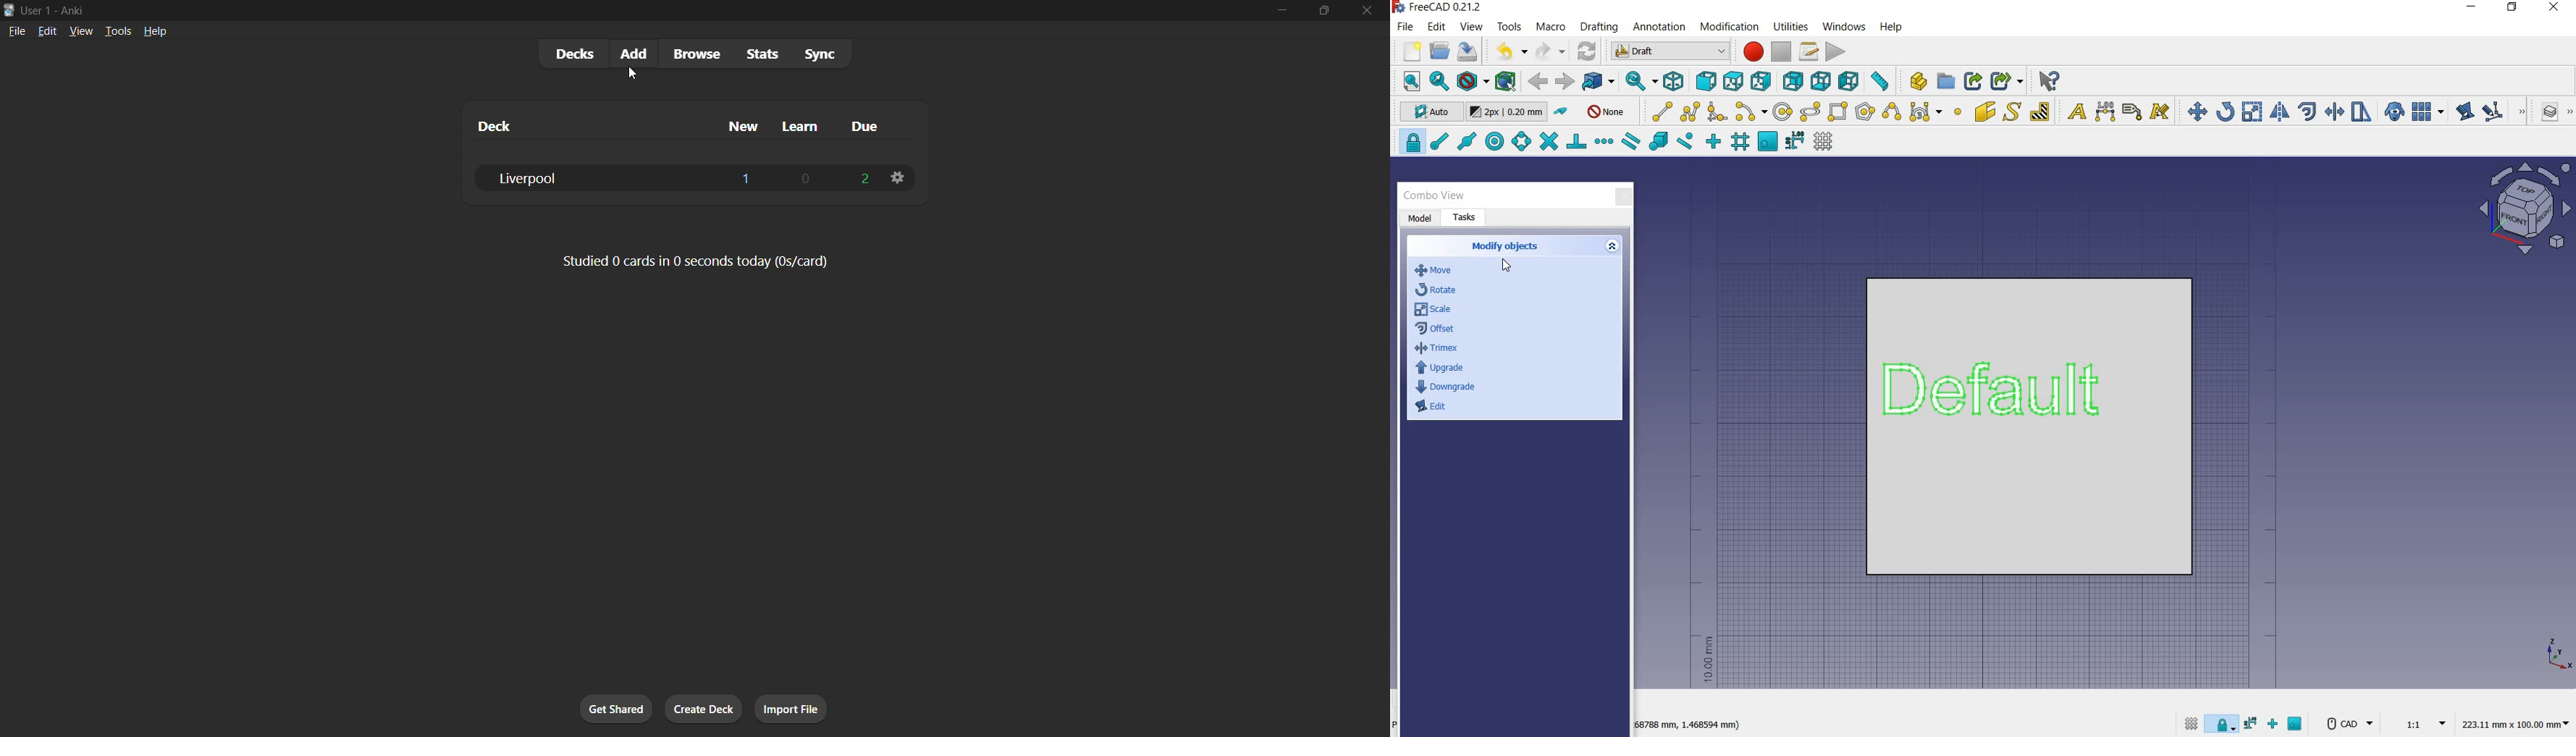 Image resolution: width=2576 pixels, height=756 pixels. I want to click on new , so click(739, 126).